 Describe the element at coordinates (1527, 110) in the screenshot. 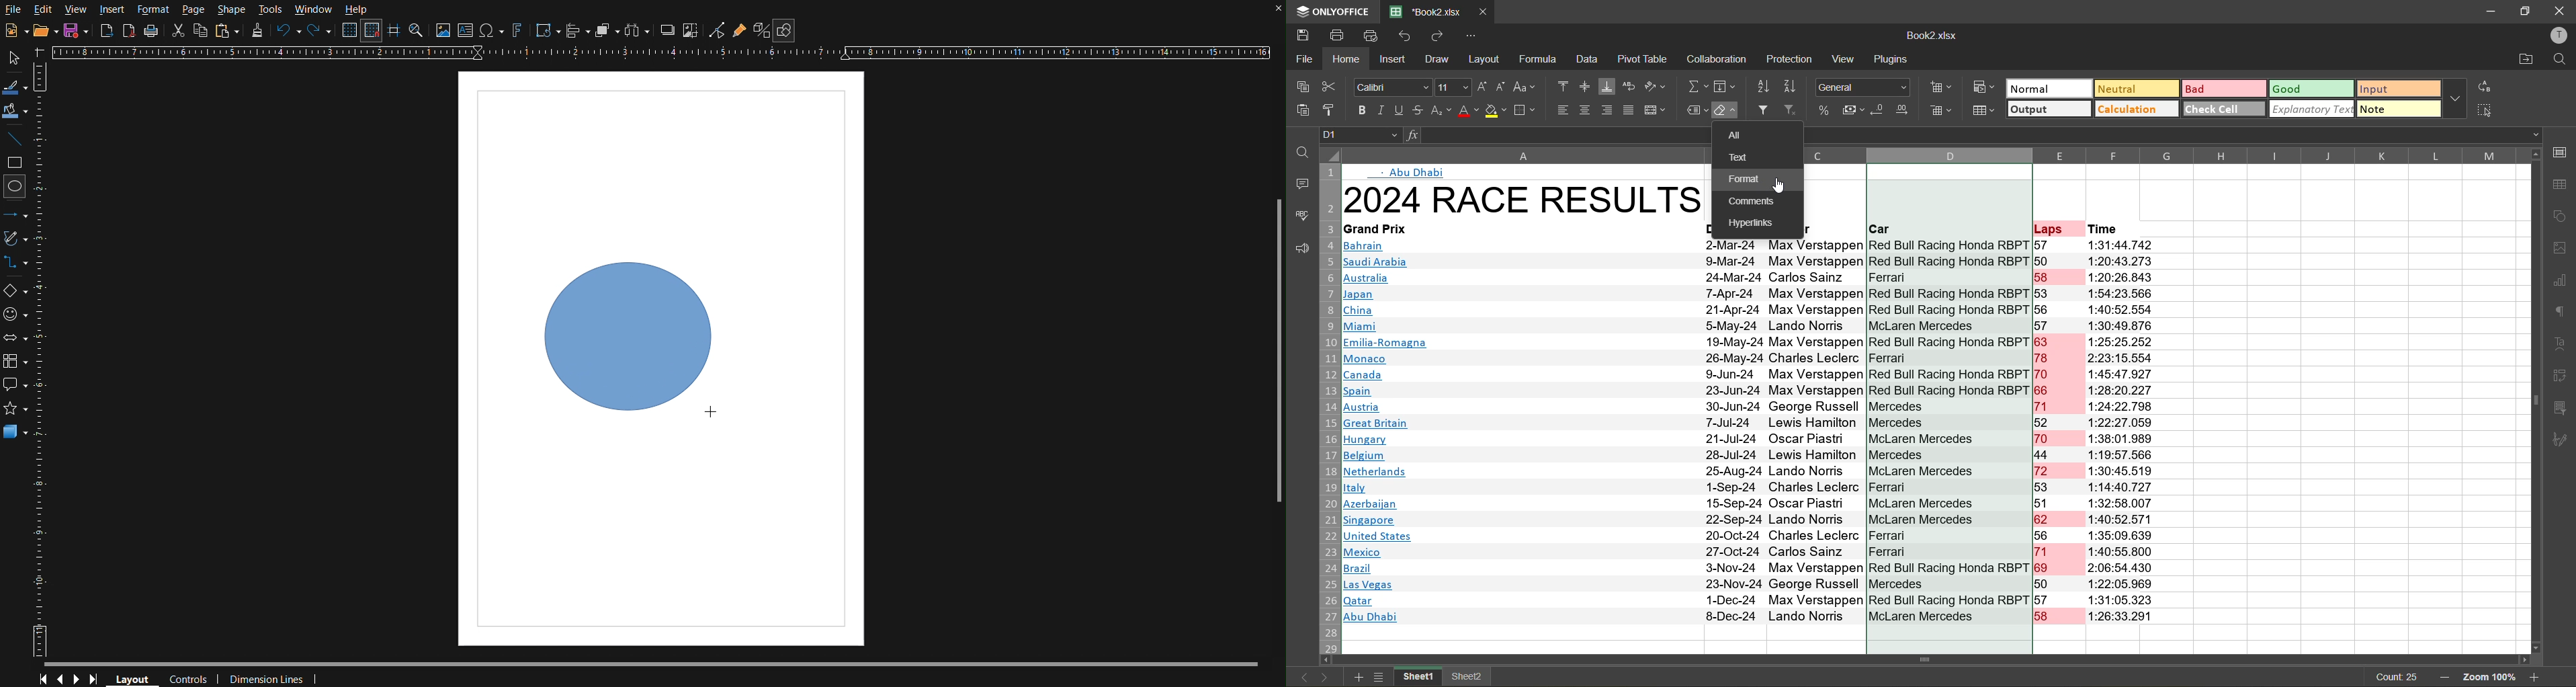

I see `borders` at that location.